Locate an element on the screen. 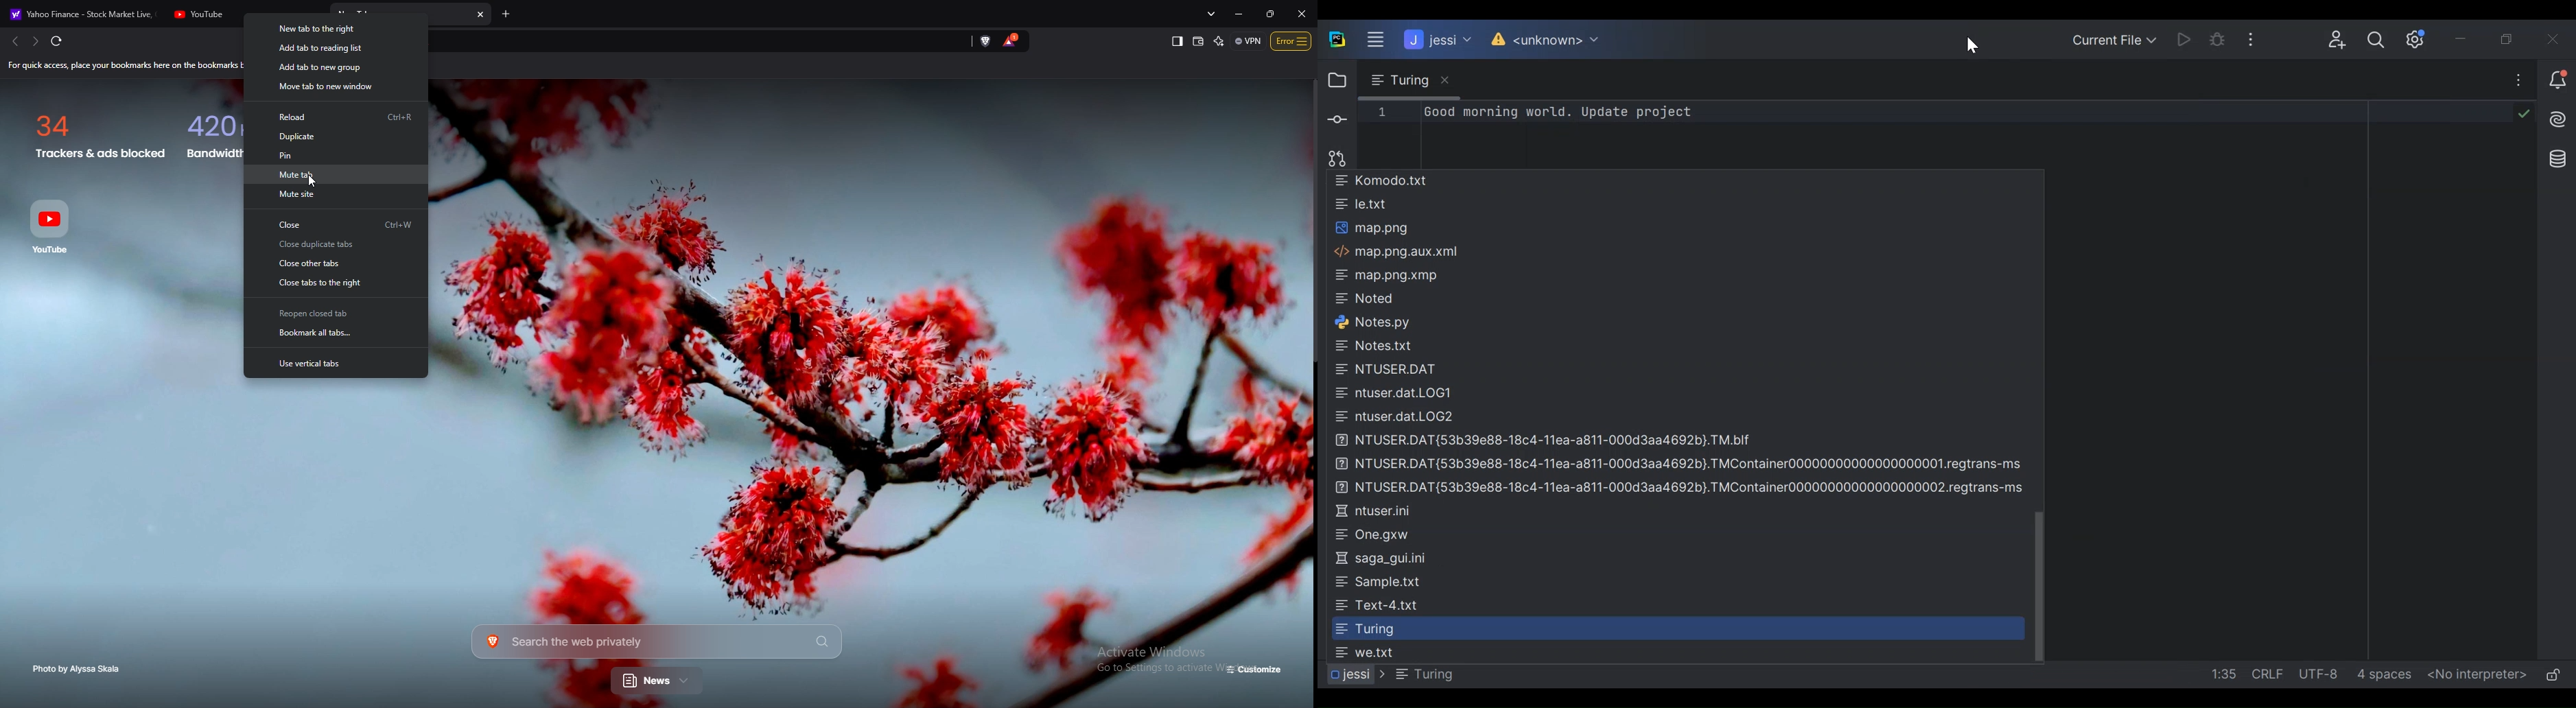 Image resolution: width=2576 pixels, height=728 pixels. ntuser.ini is located at coordinates (1379, 510).